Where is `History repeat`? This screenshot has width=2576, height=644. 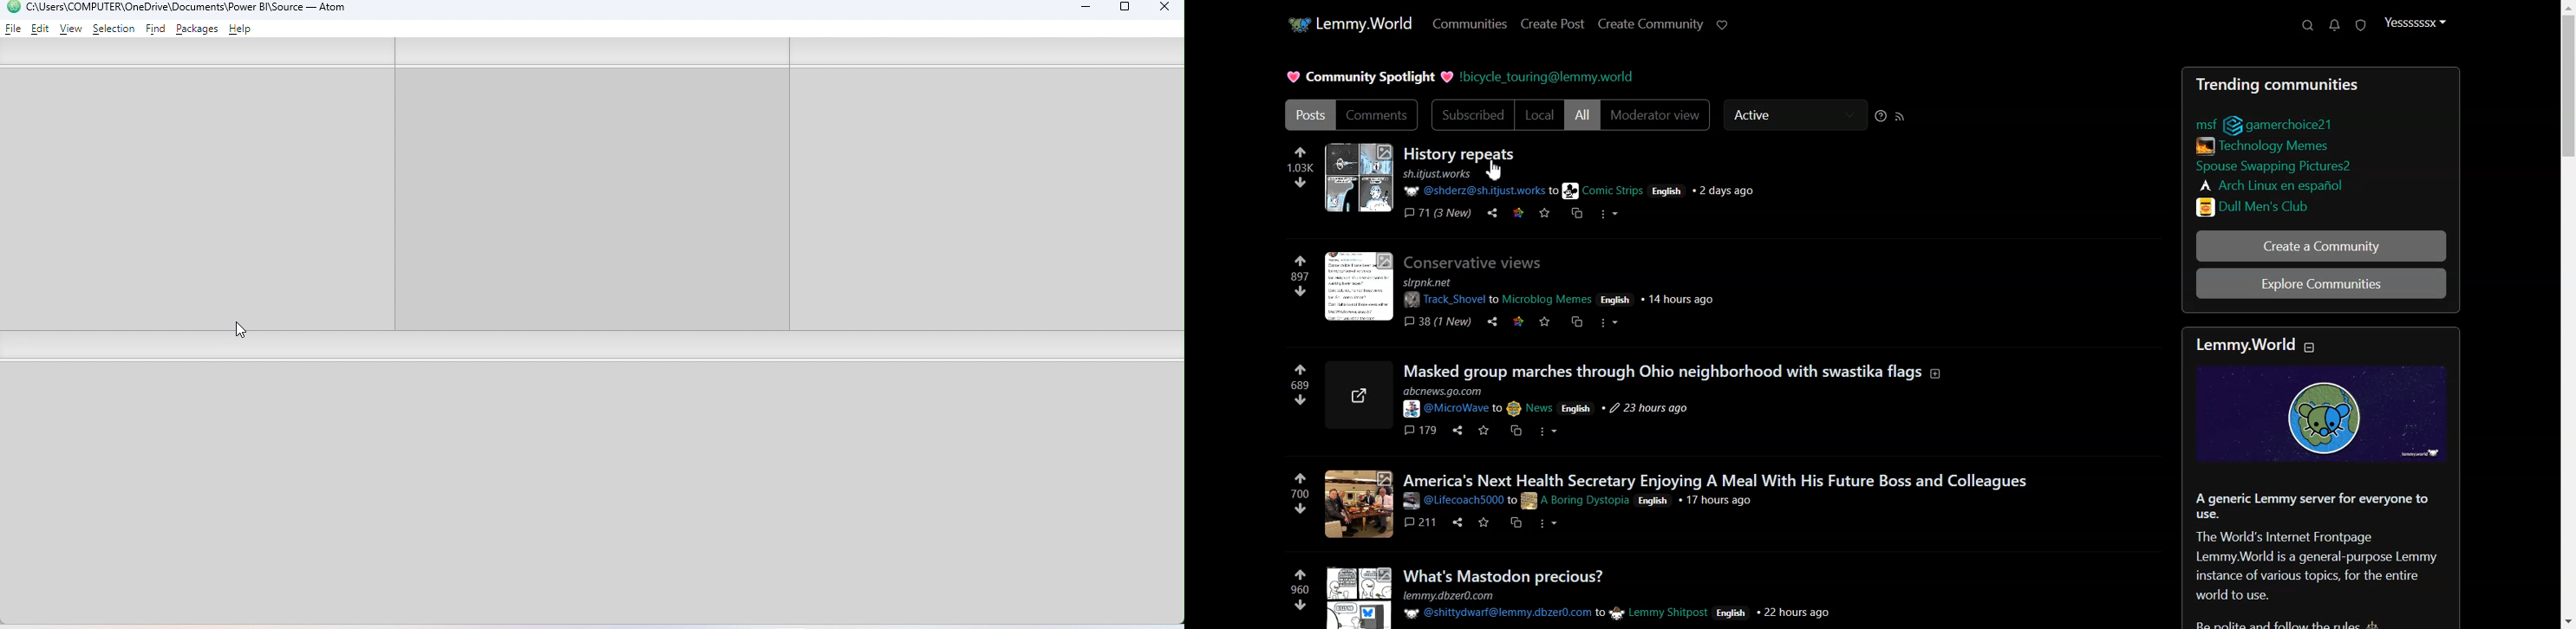 History repeat is located at coordinates (1459, 154).